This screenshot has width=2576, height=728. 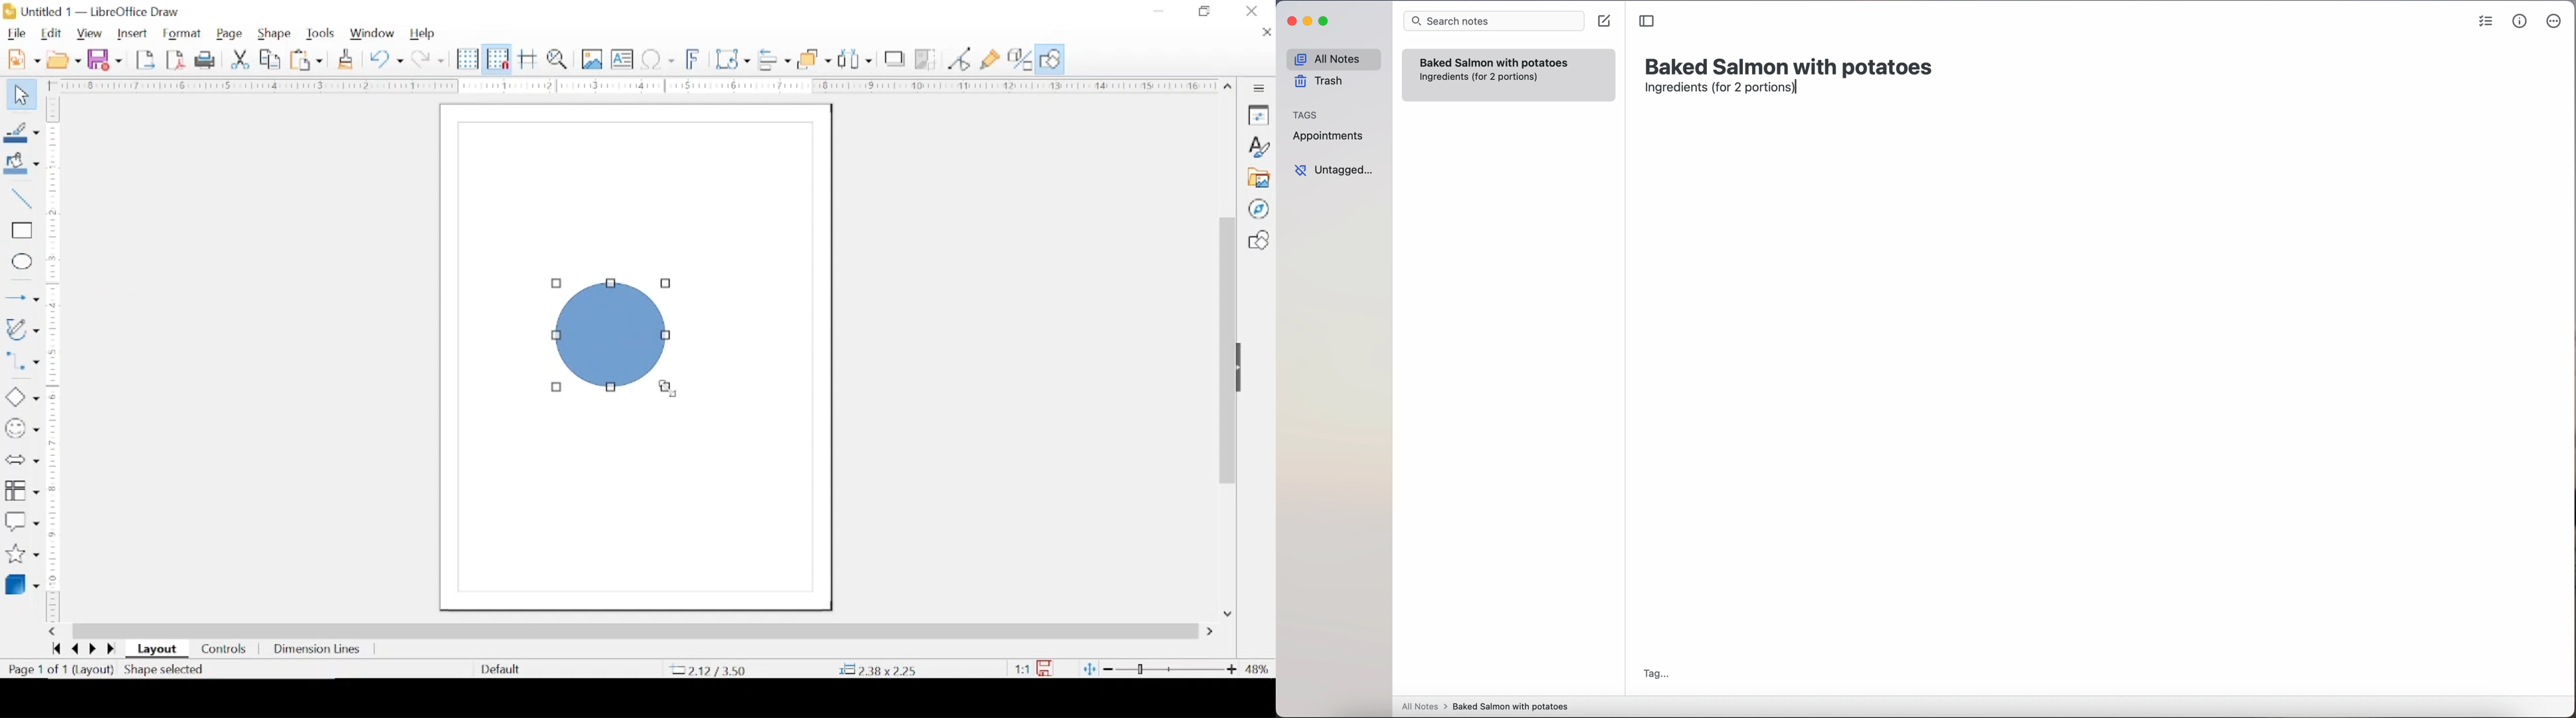 I want to click on scroll down arrow, so click(x=1225, y=614).